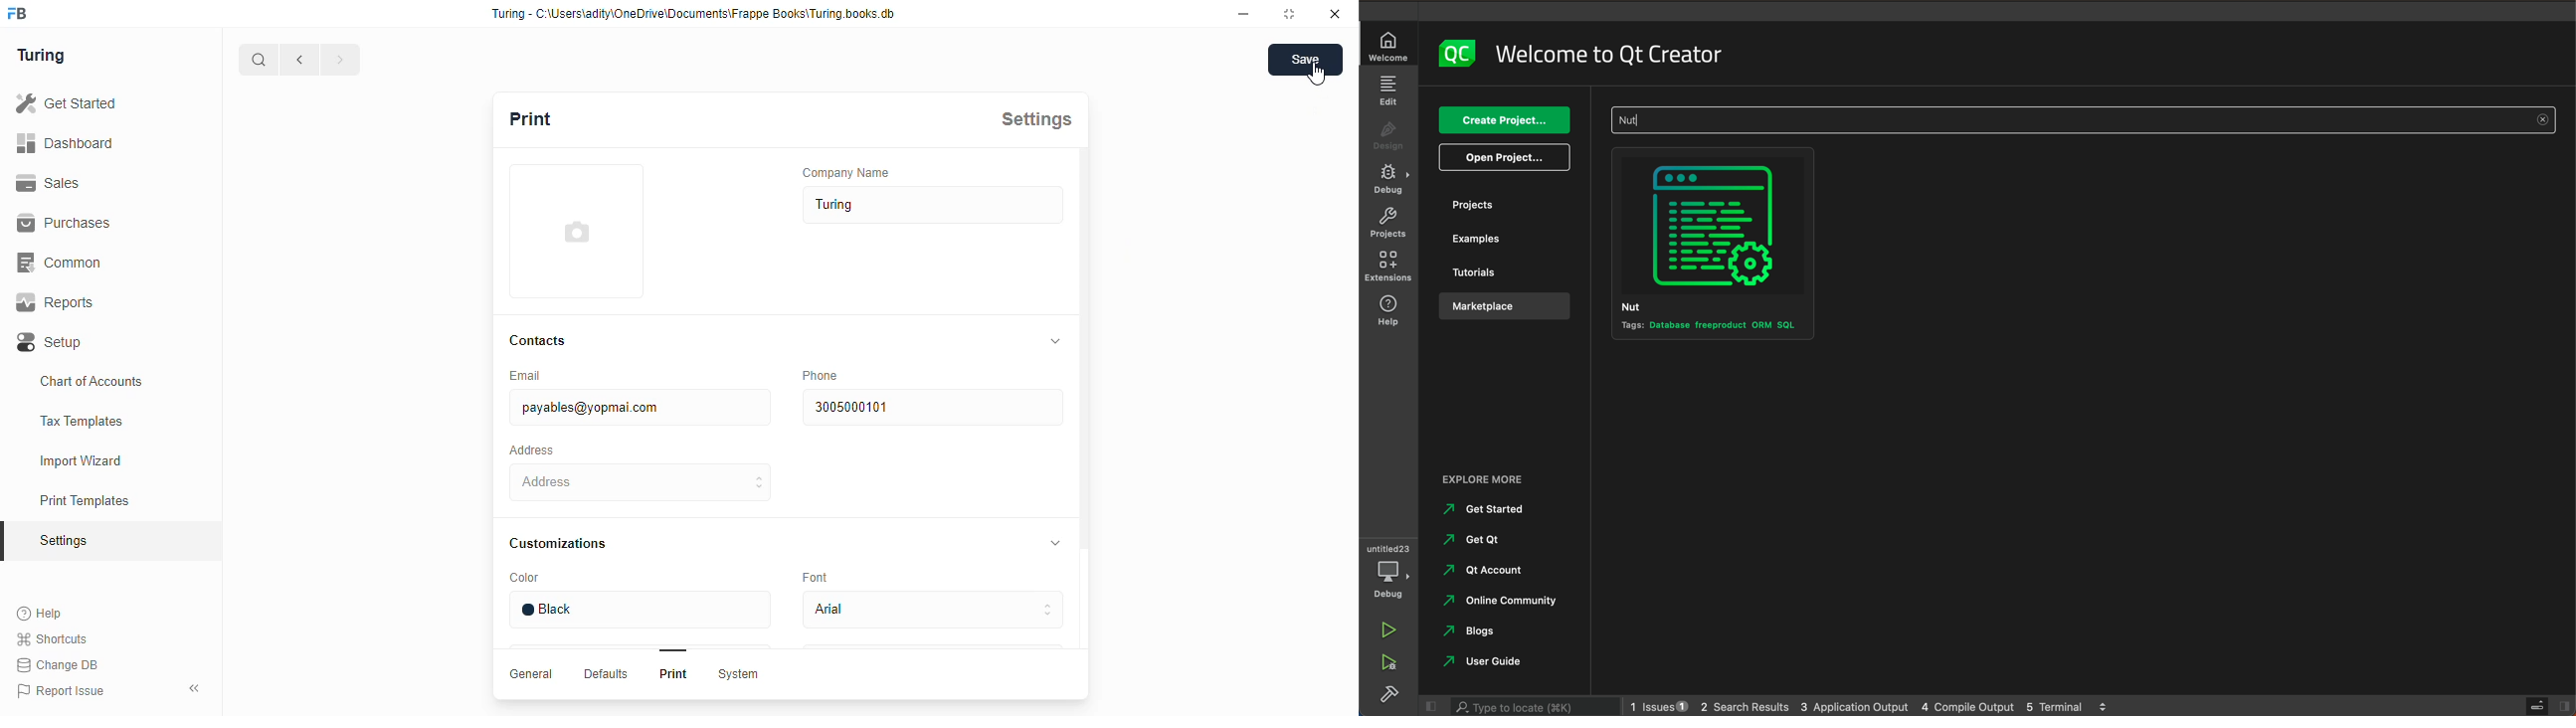 This screenshot has width=2576, height=728. What do you see at coordinates (1488, 479) in the screenshot?
I see `` at bounding box center [1488, 479].